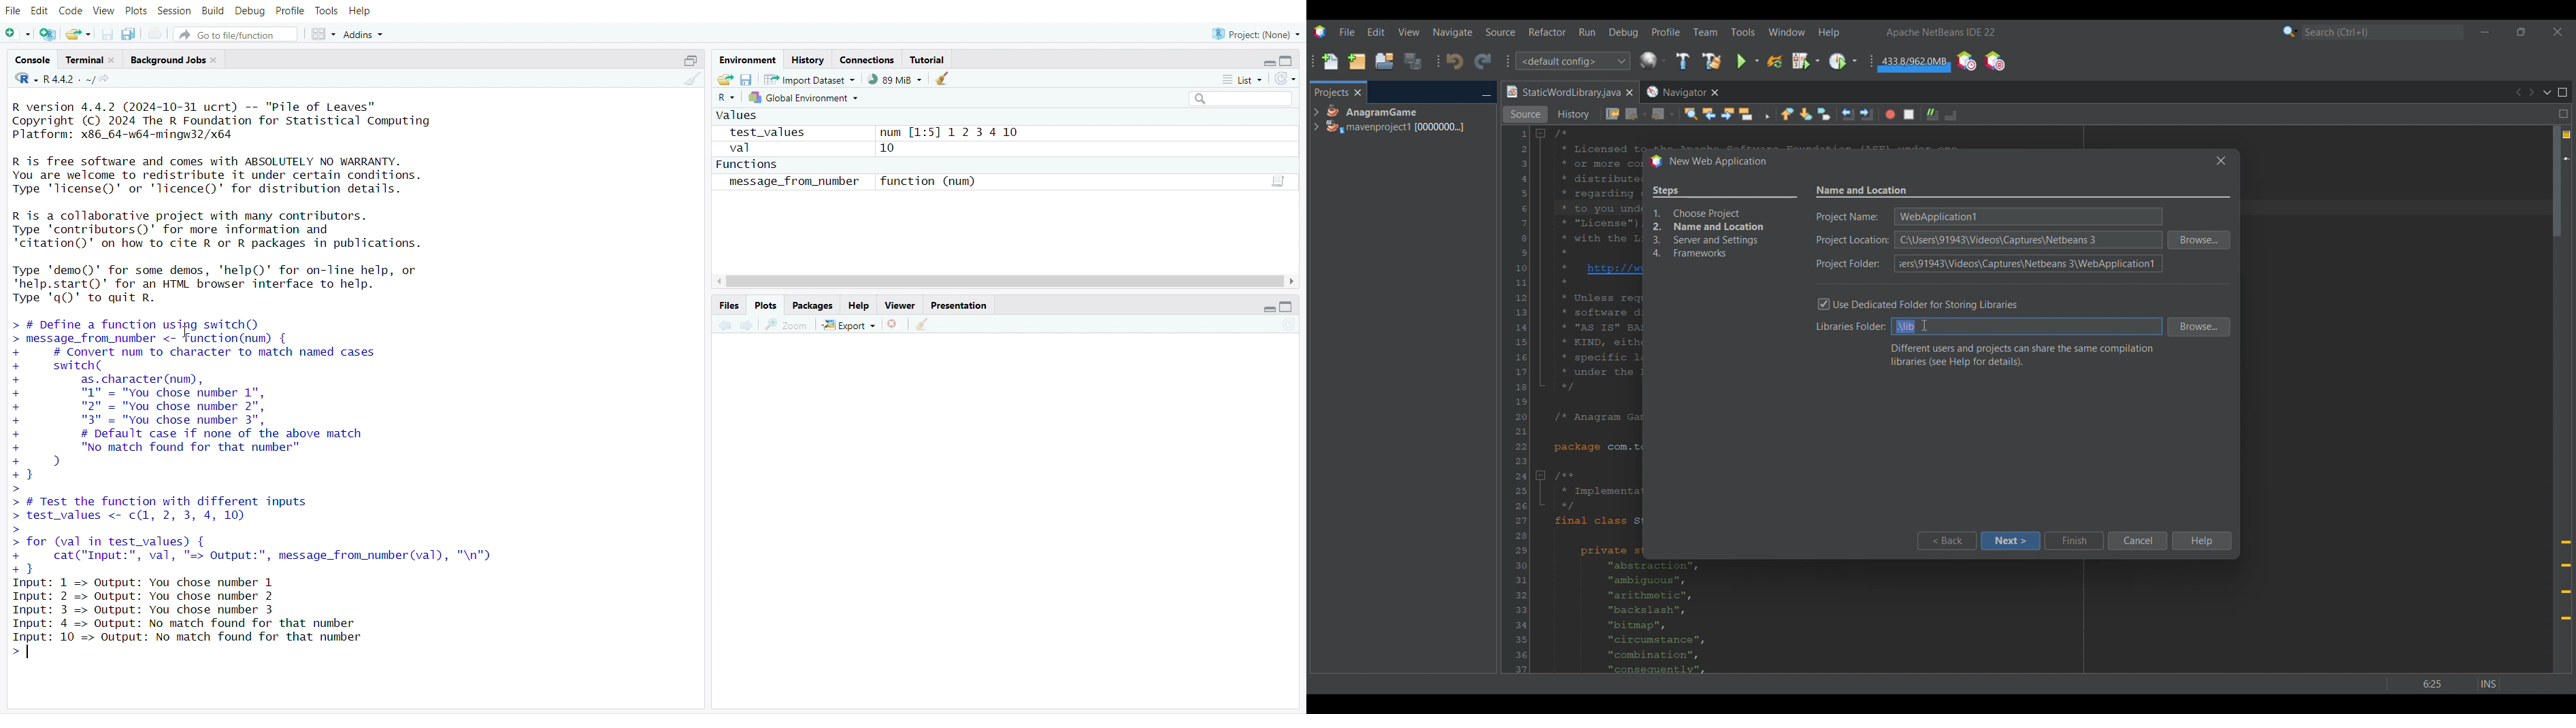  I want to click on 89kib used by R session (Source: Windows System), so click(894, 80).